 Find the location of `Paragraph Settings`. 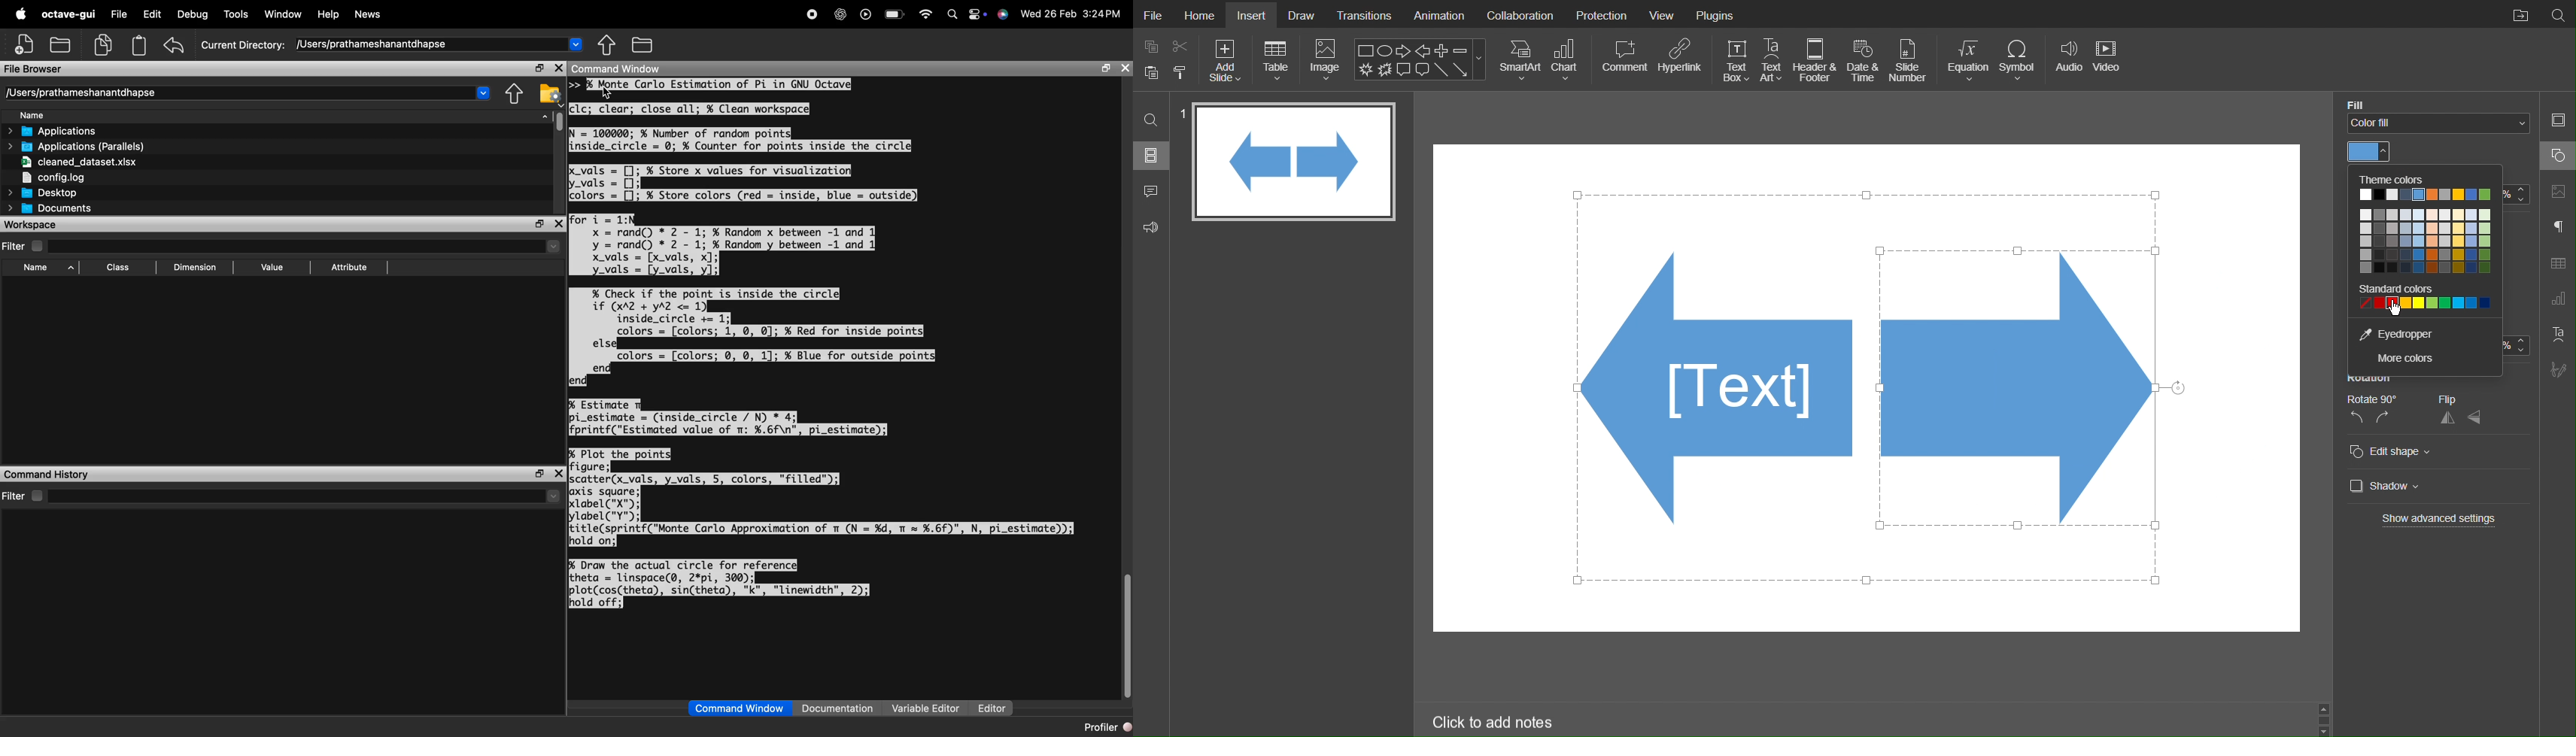

Paragraph Settings is located at coordinates (2558, 227).